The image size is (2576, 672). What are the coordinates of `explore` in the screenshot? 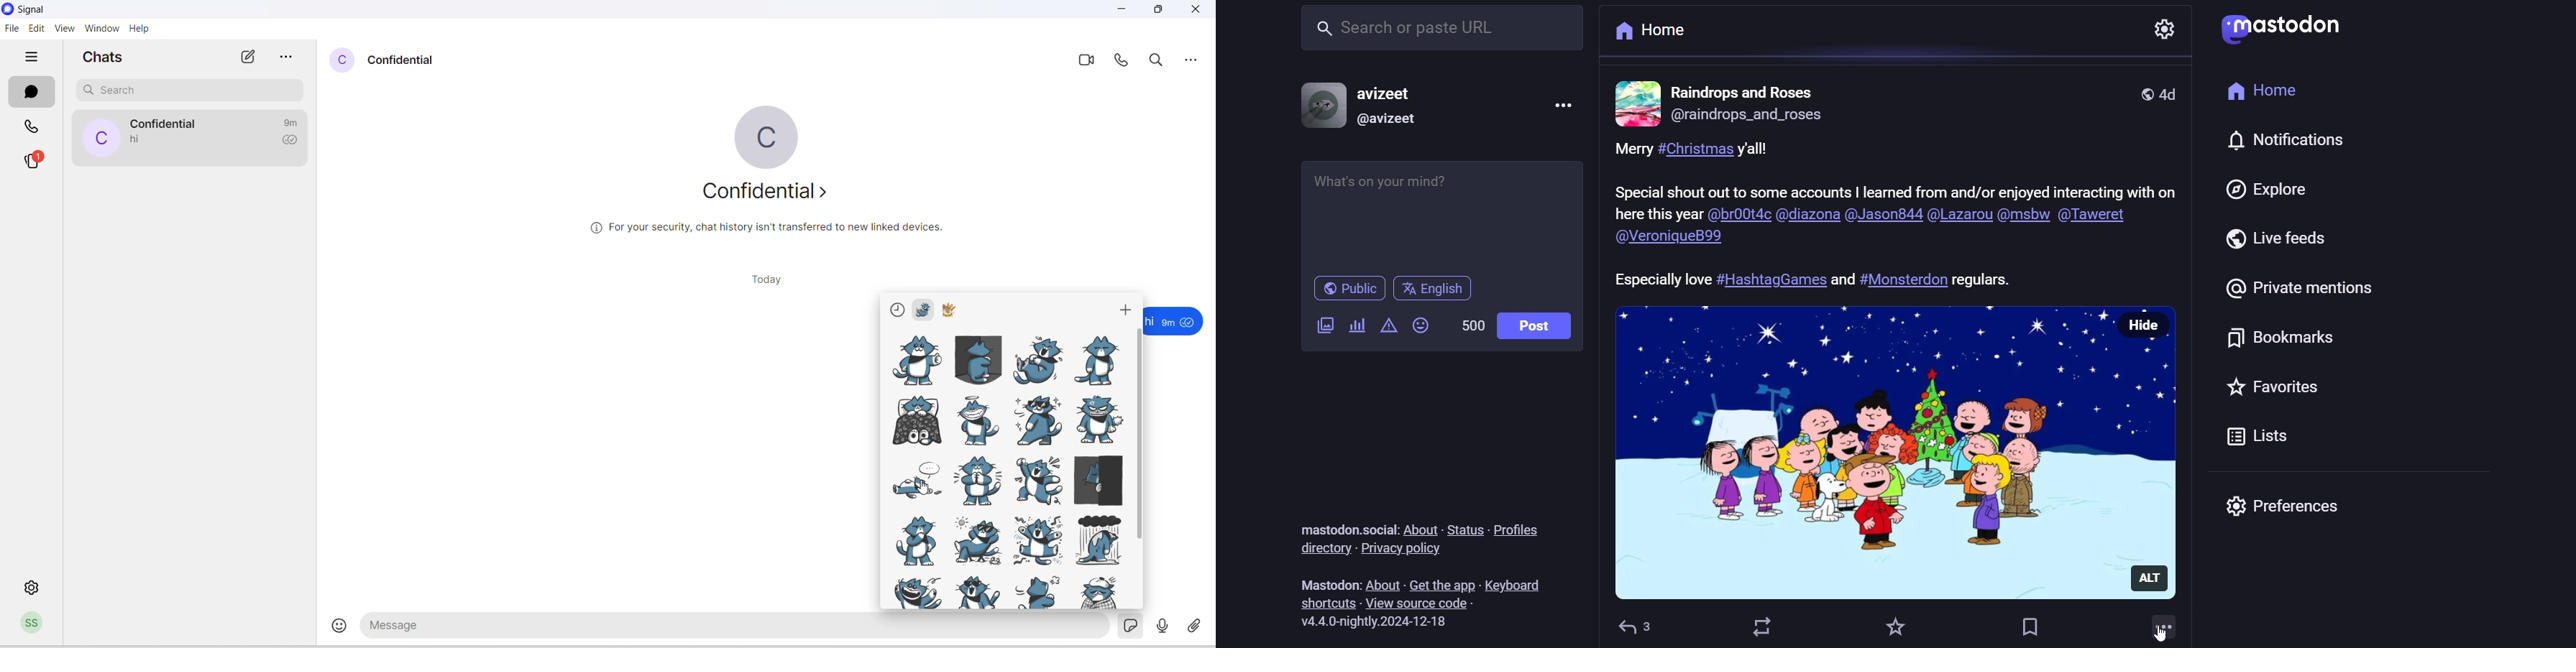 It's located at (2272, 192).